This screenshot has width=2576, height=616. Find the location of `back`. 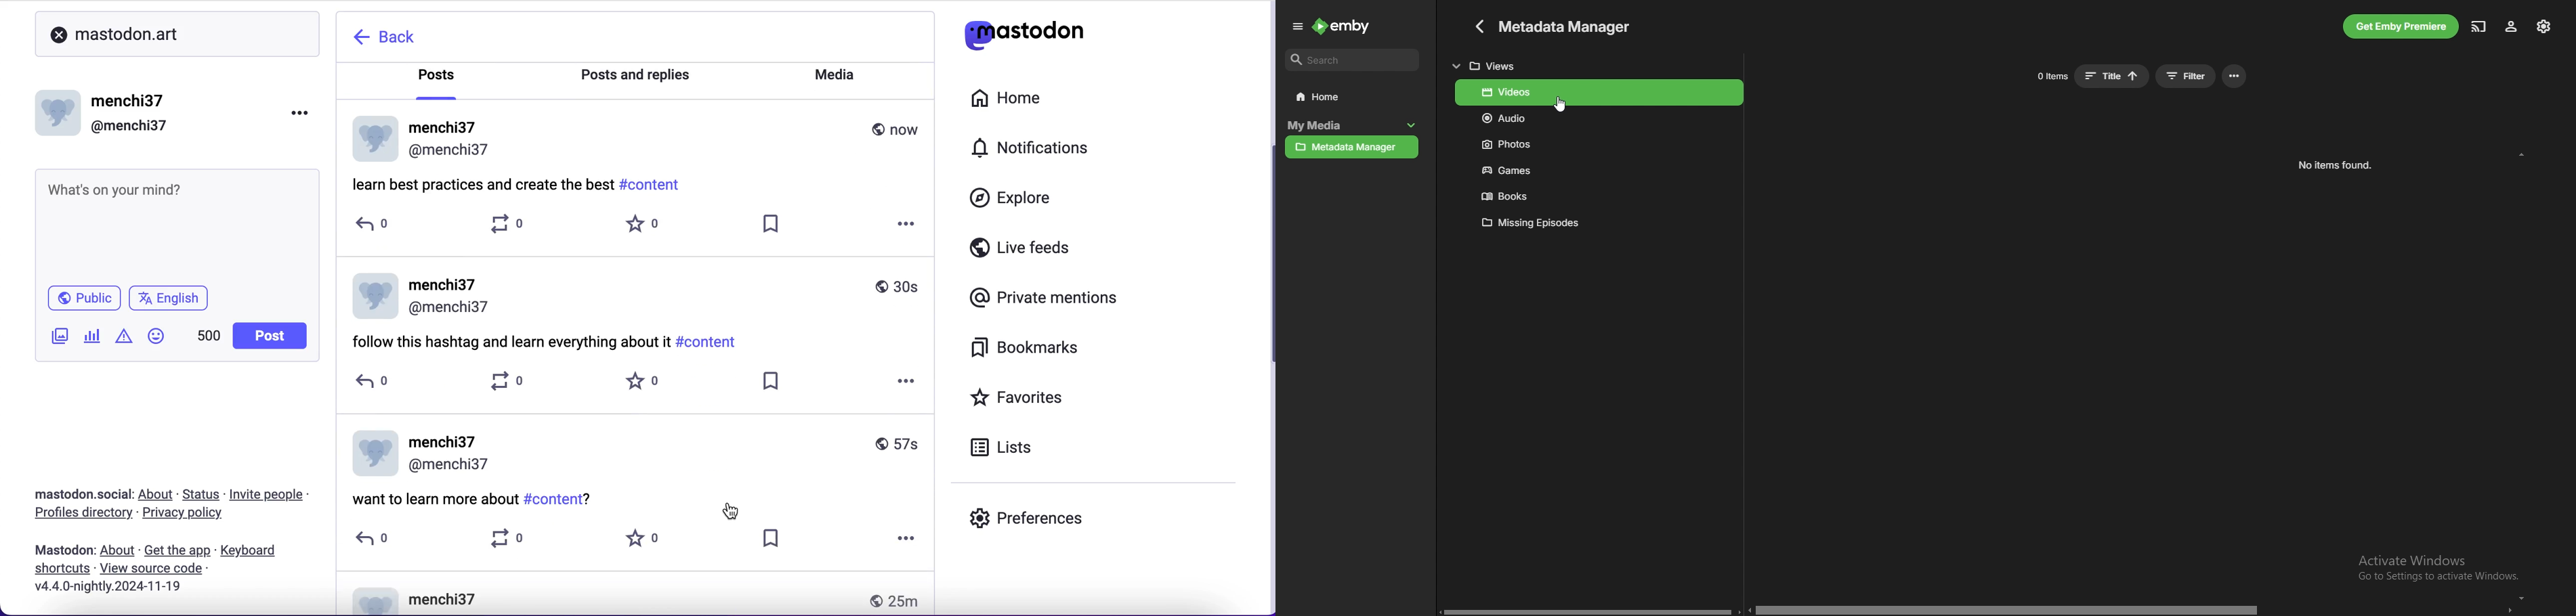

back is located at coordinates (356, 37).